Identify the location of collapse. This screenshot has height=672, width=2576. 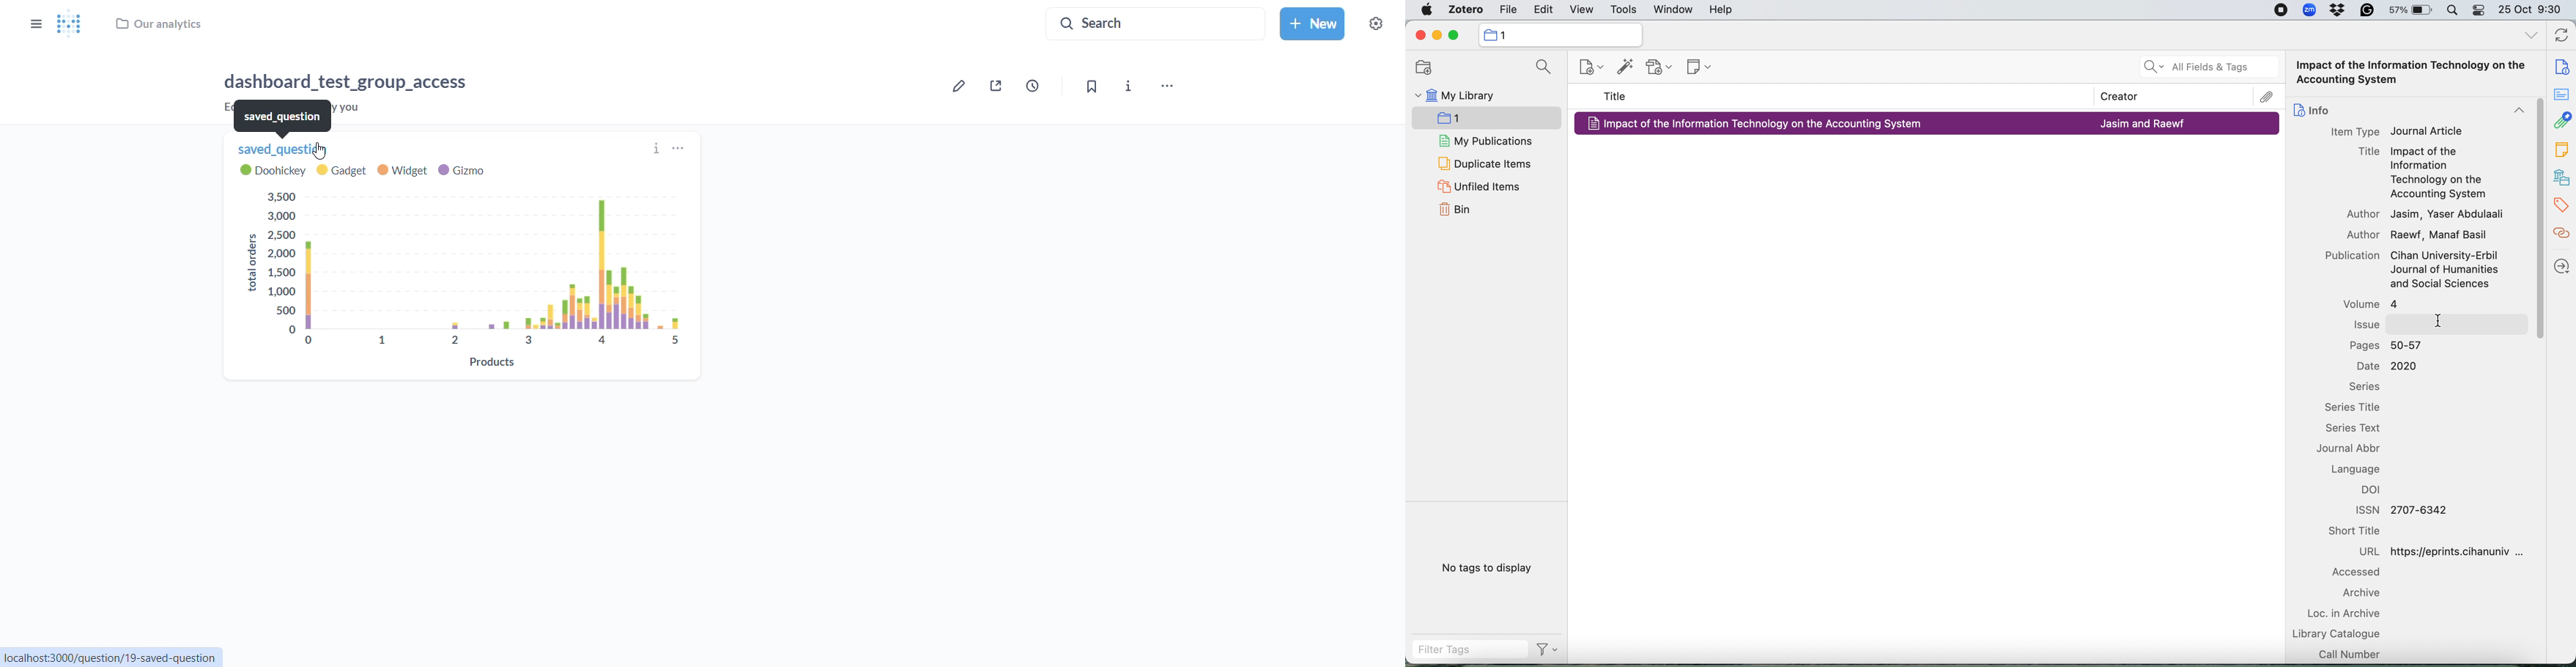
(2514, 112).